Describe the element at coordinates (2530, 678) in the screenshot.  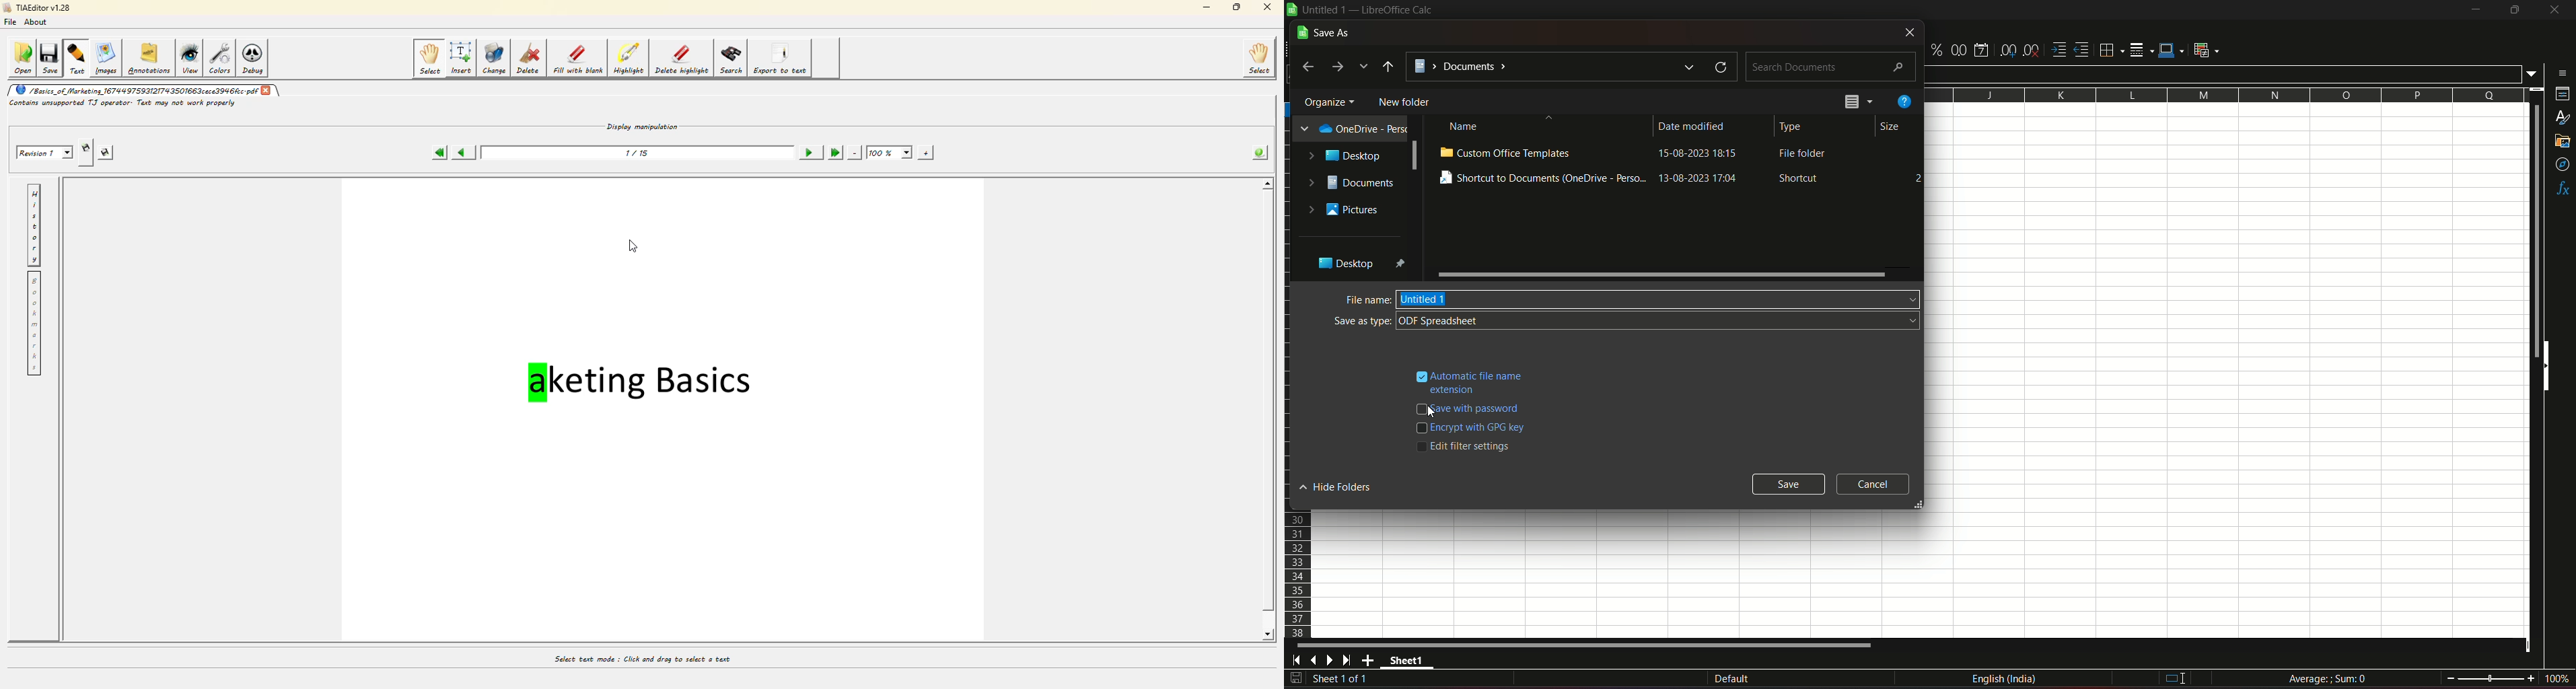
I see `zoom in` at that location.